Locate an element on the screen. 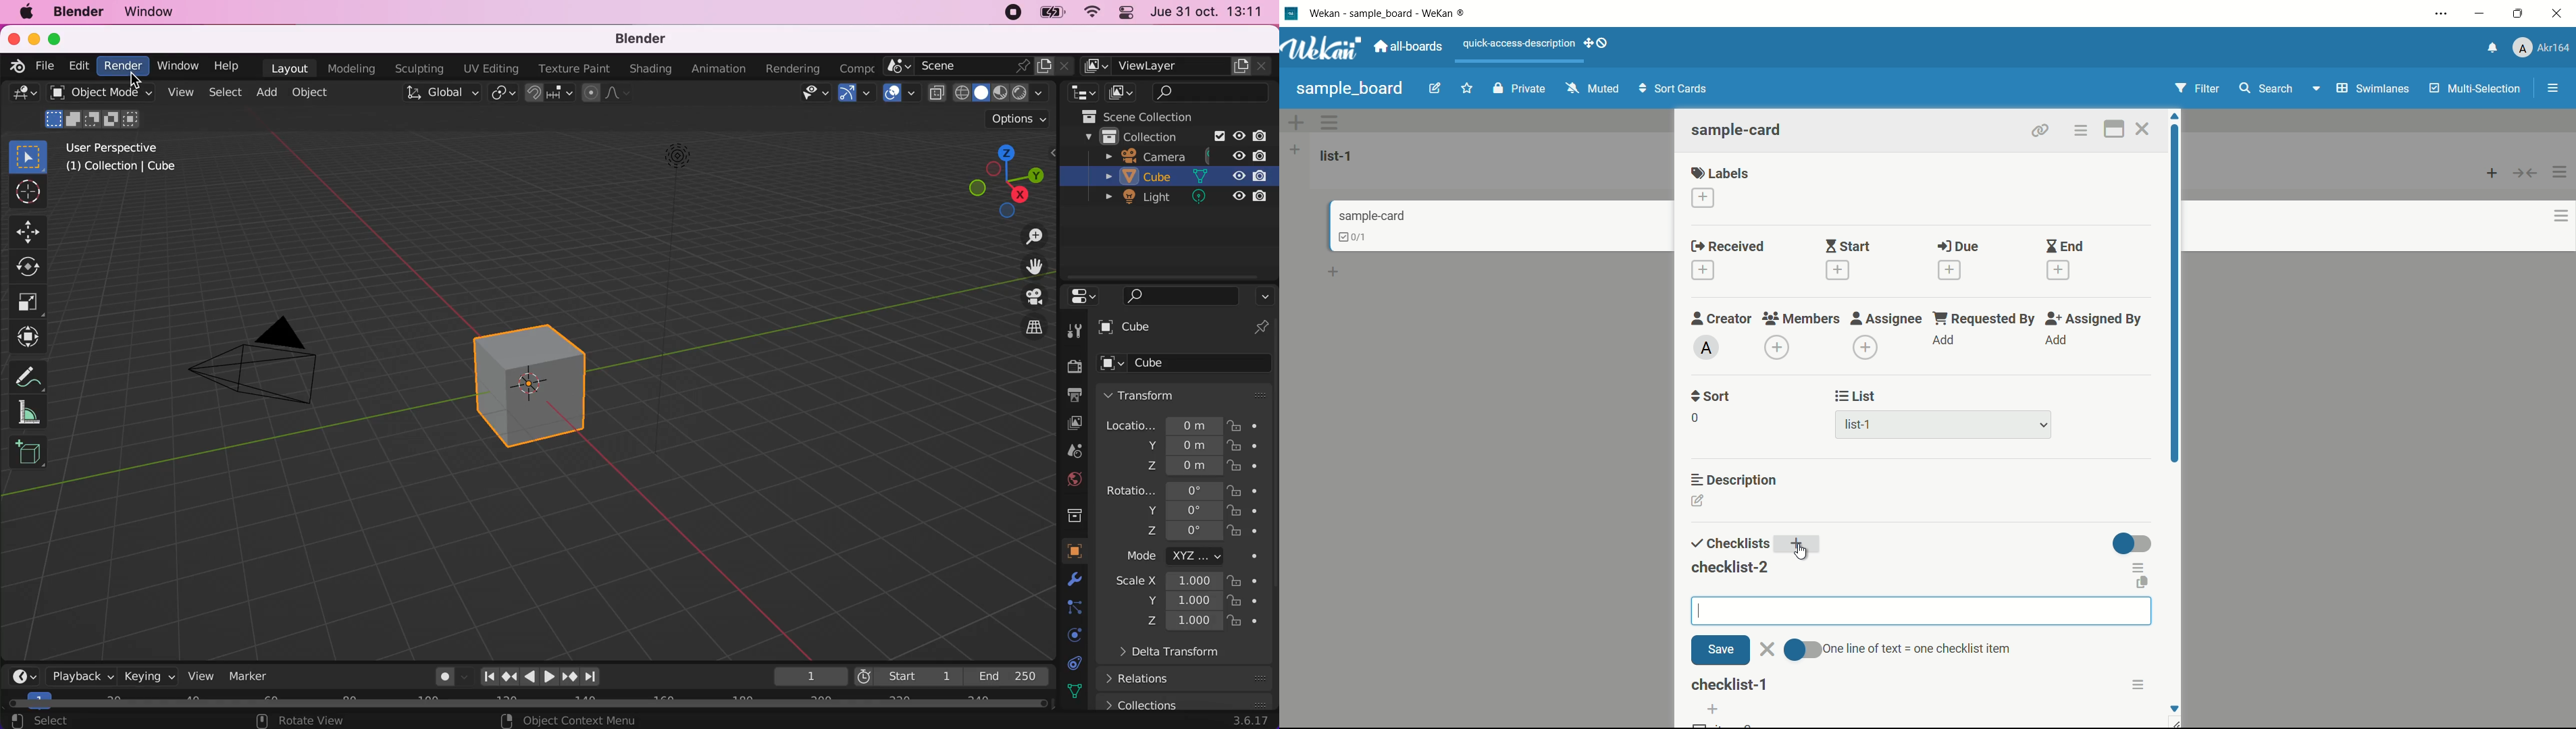 This screenshot has height=756, width=2576. quick-access-description is located at coordinates (1520, 43).